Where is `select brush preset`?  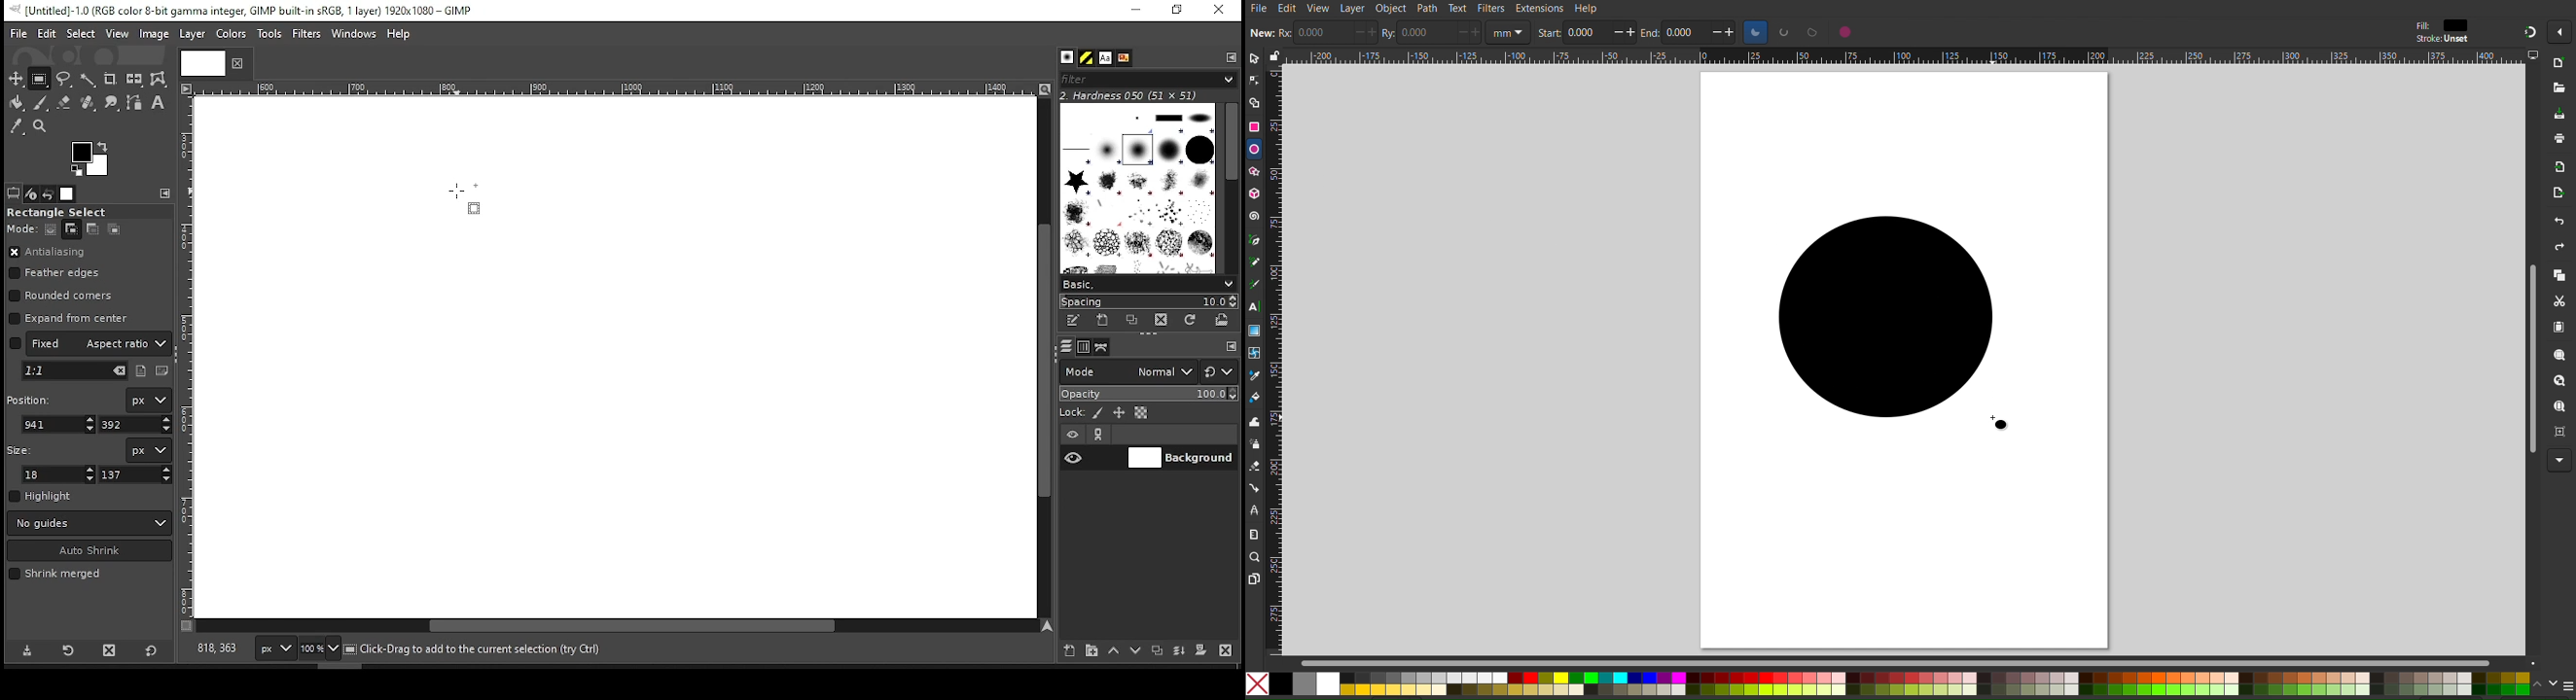
select brush preset is located at coordinates (1150, 283).